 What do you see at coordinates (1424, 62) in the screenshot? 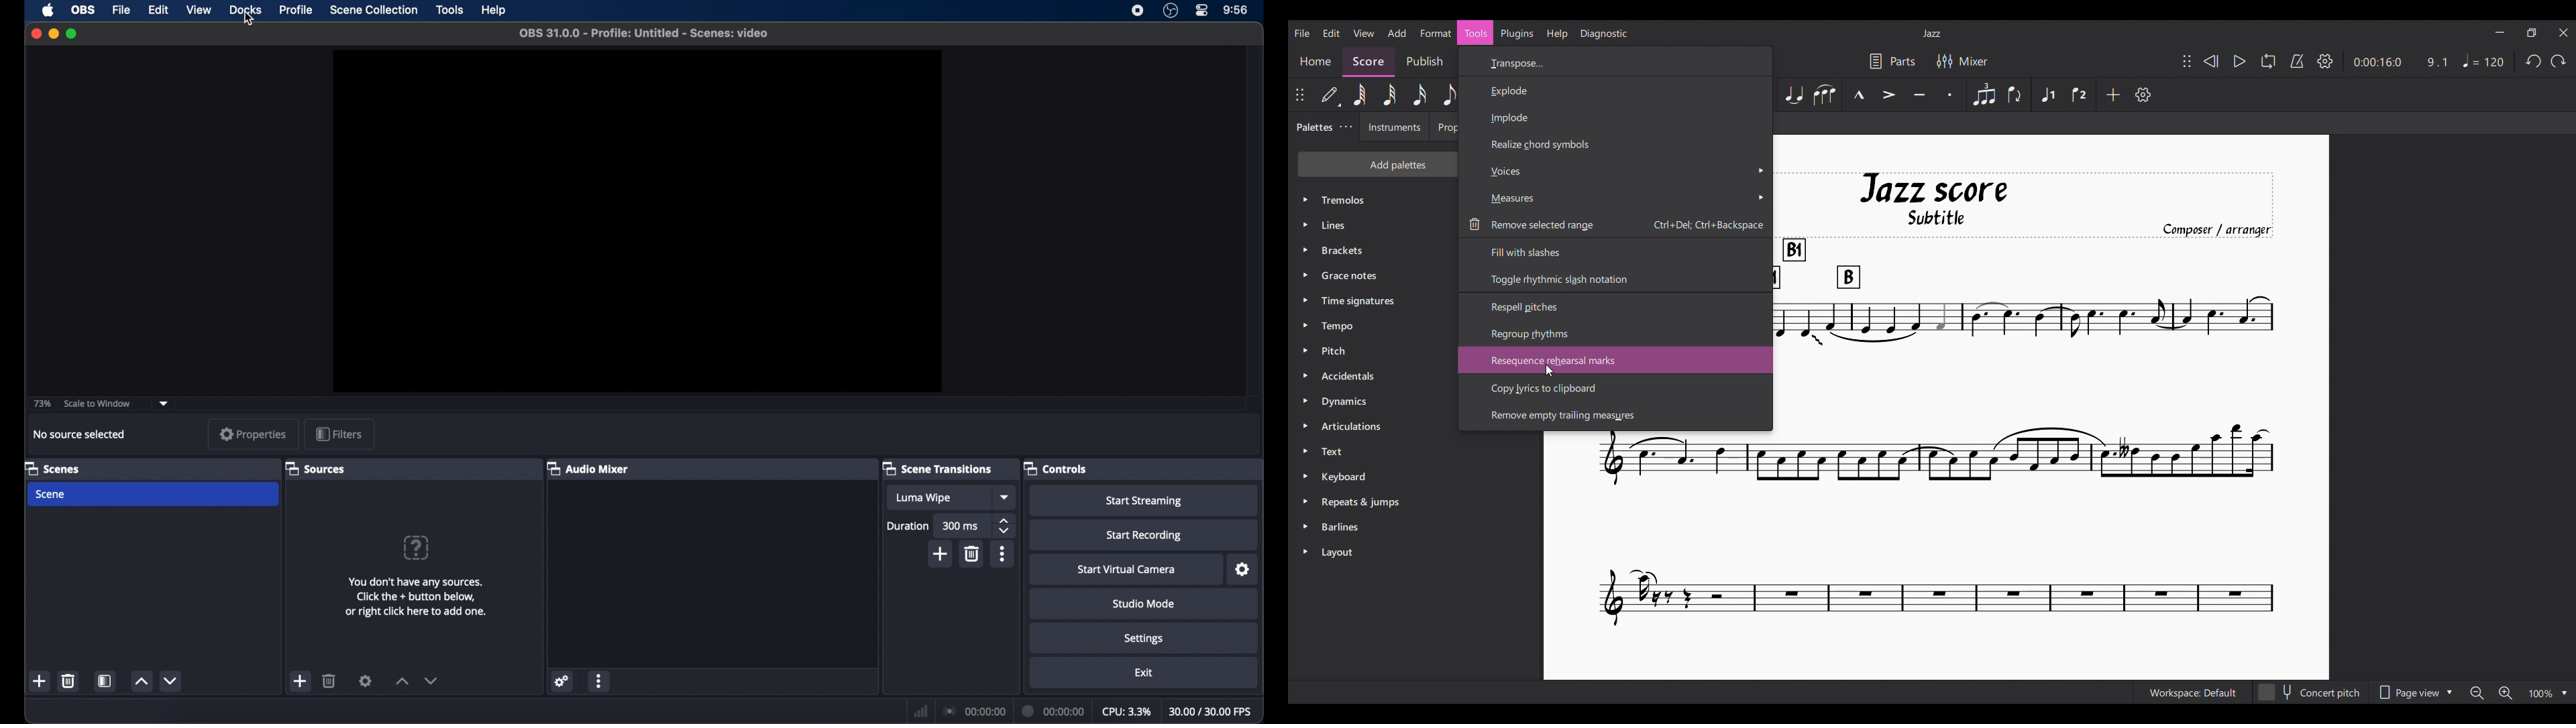
I see `Publish section` at bounding box center [1424, 62].